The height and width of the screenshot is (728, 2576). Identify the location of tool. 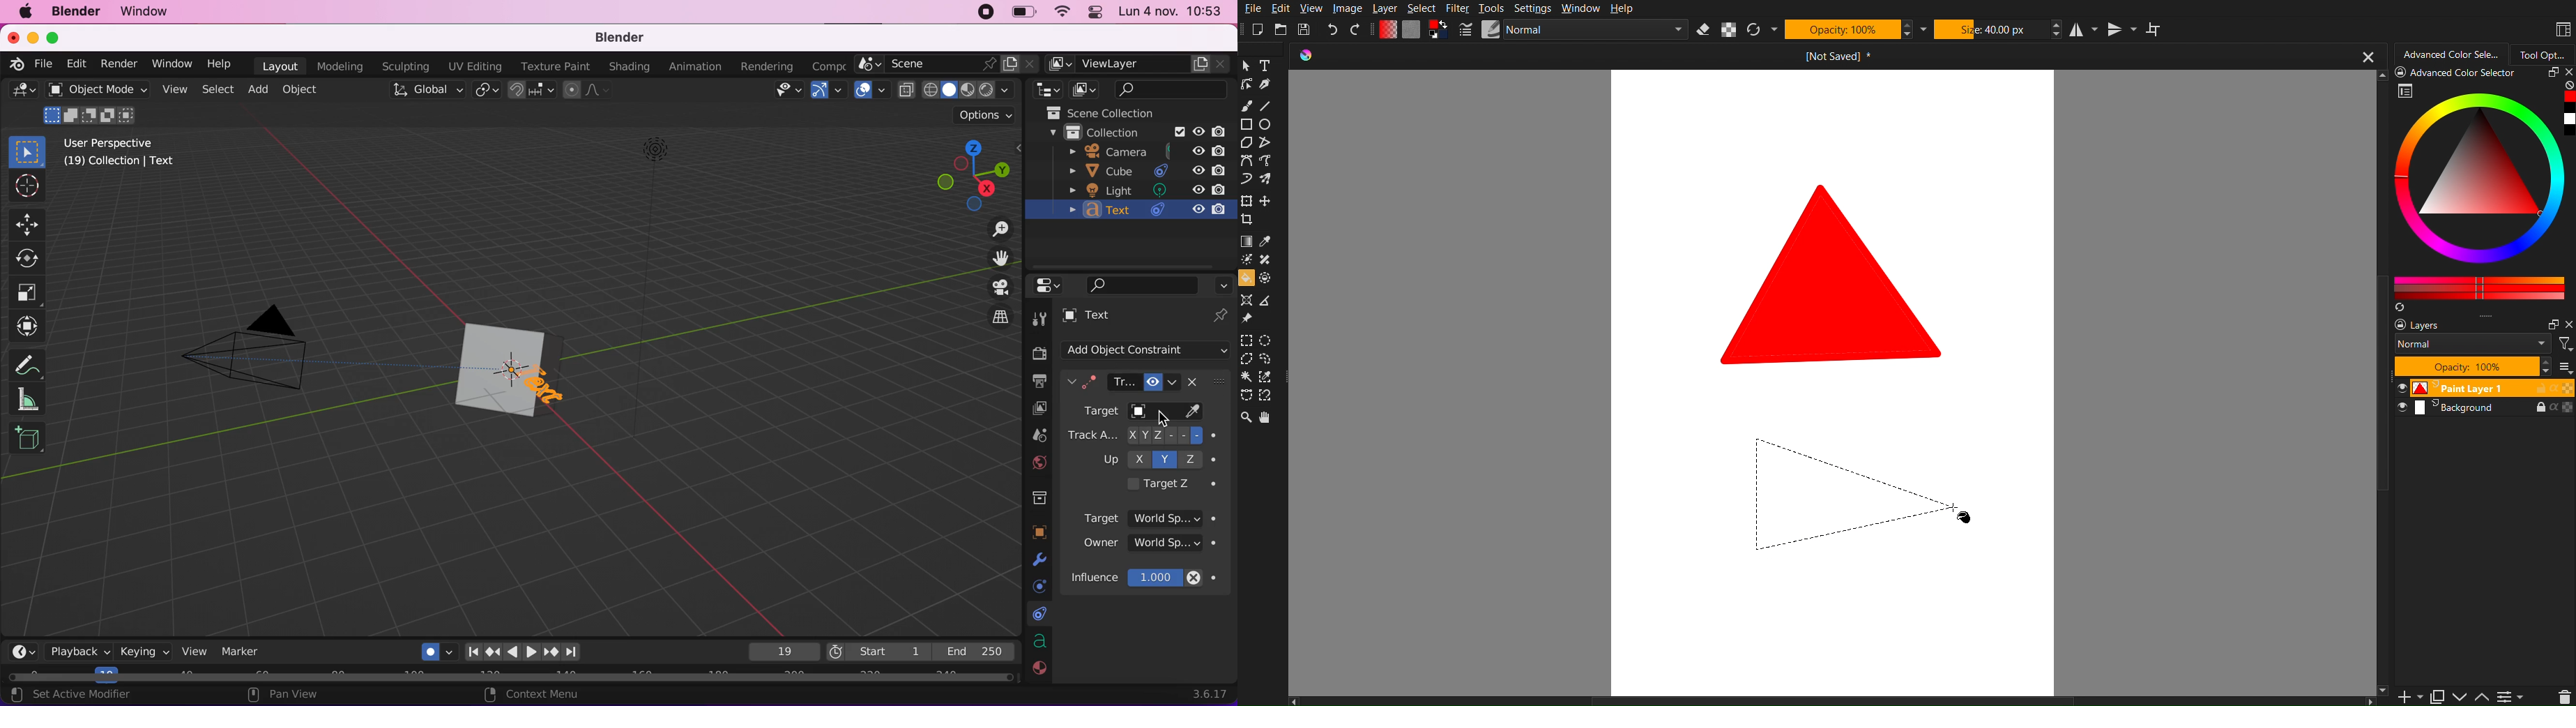
(1267, 260).